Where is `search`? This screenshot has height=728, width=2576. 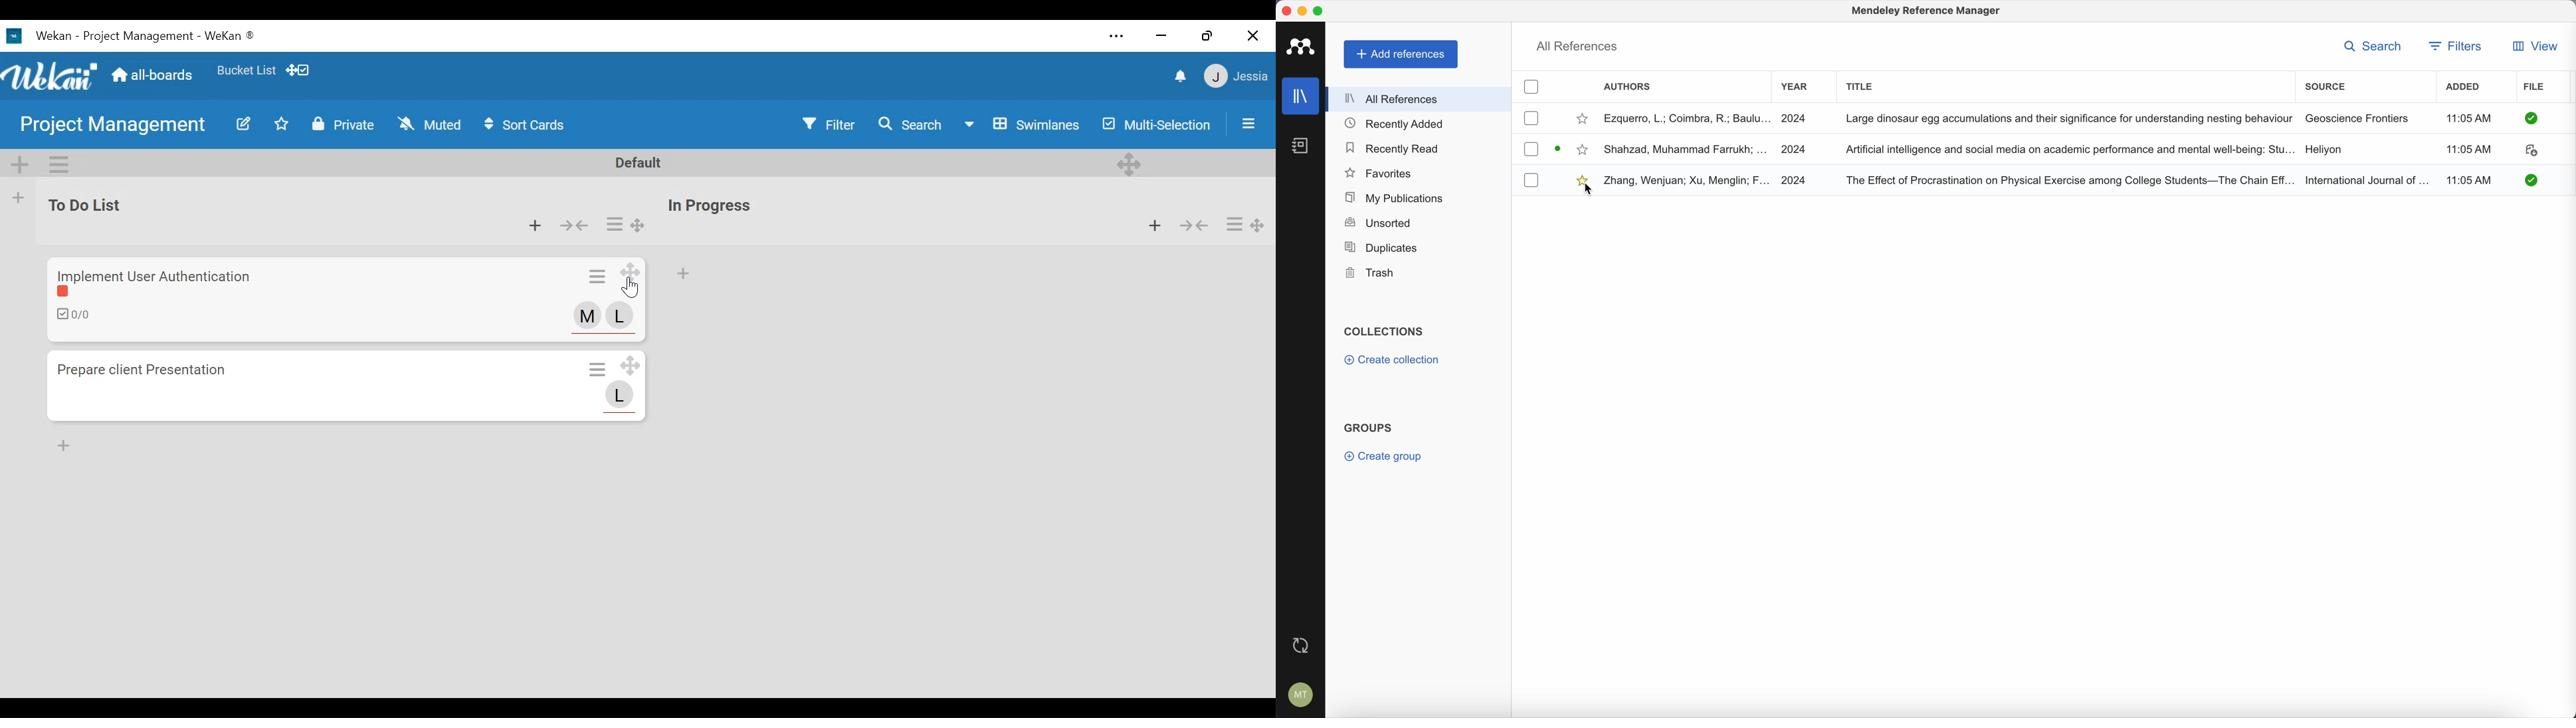
search is located at coordinates (2372, 46).